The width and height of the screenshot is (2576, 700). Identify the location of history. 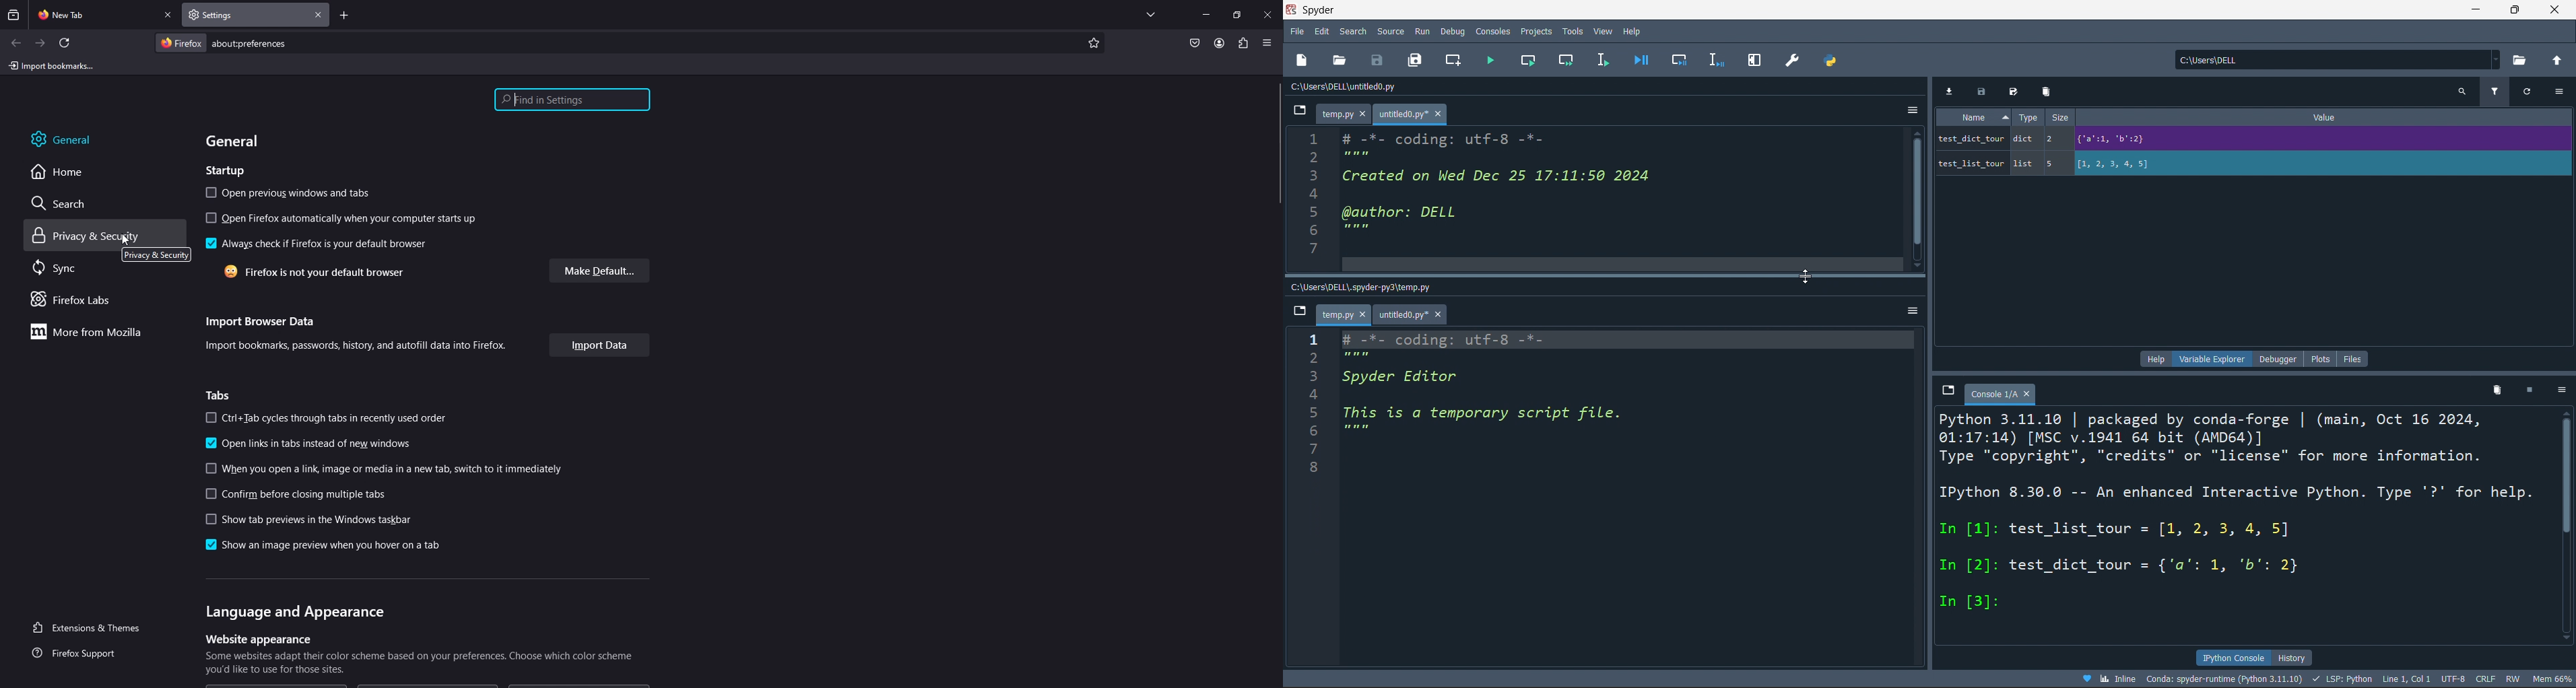
(2308, 656).